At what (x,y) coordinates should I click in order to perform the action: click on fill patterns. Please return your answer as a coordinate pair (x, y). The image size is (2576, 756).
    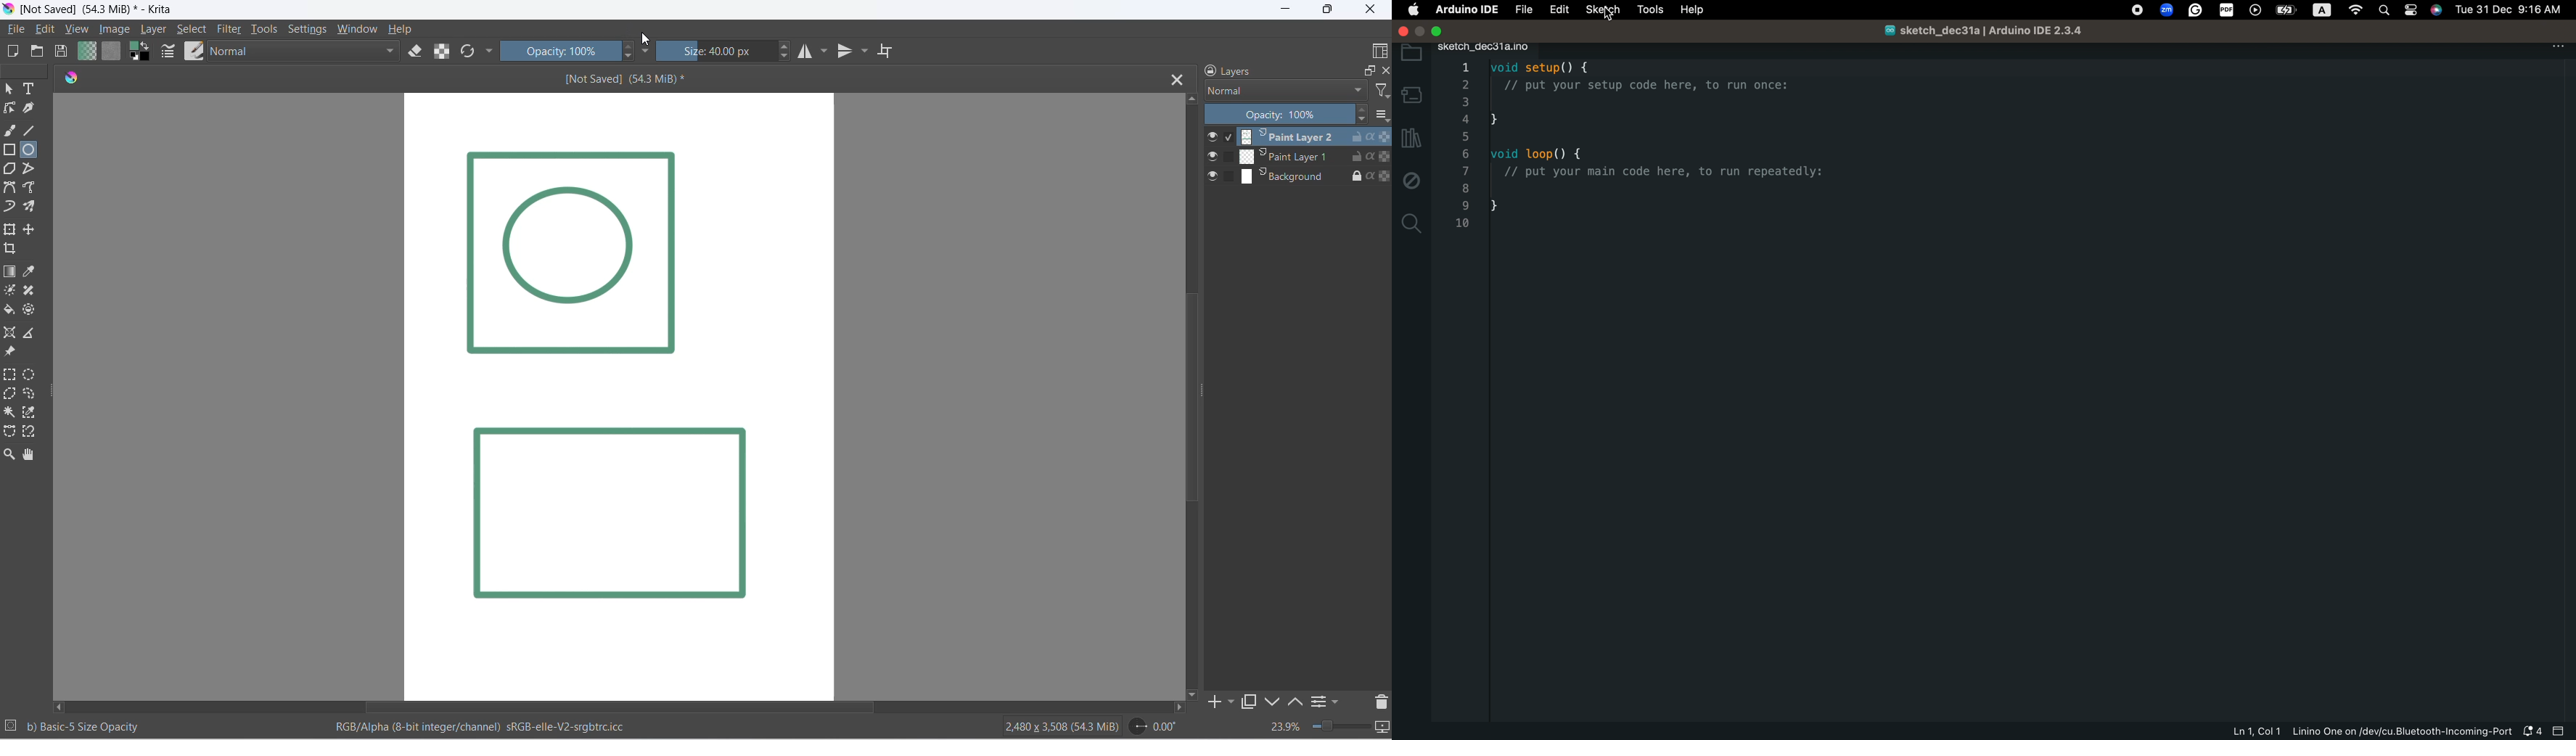
    Looking at the image, I should click on (112, 52).